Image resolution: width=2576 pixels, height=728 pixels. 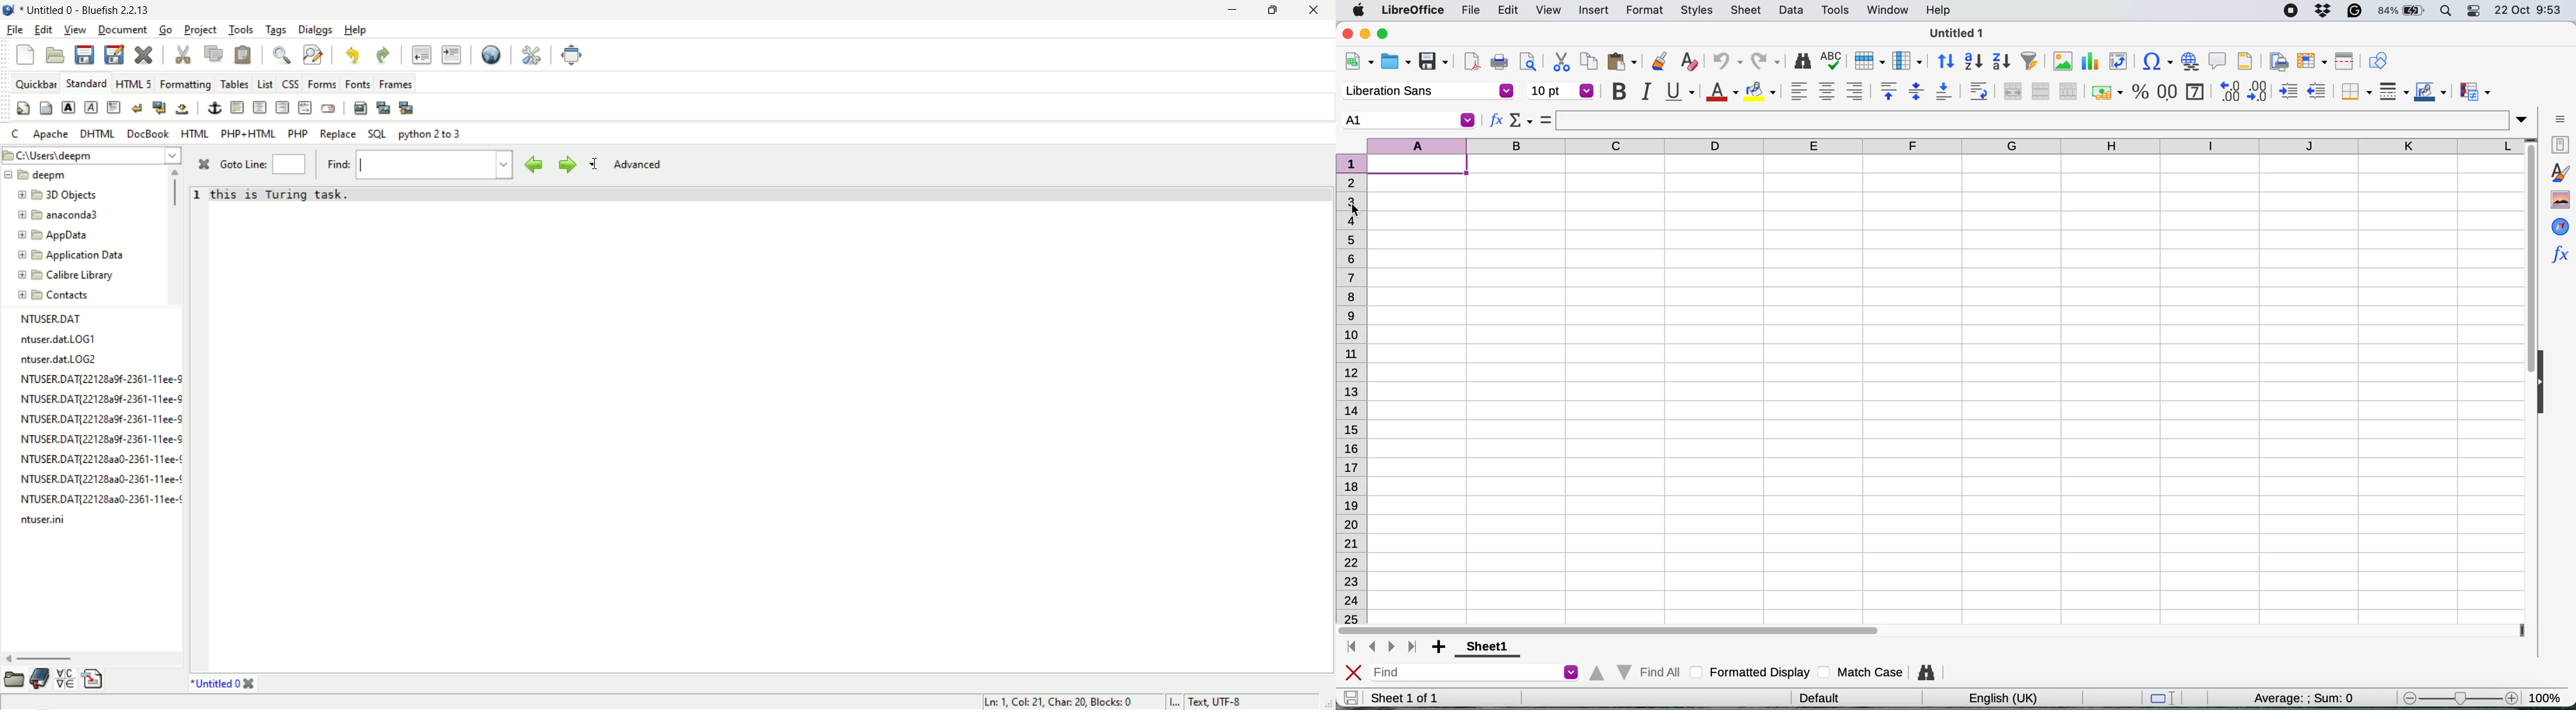 I want to click on copy, so click(x=214, y=54).